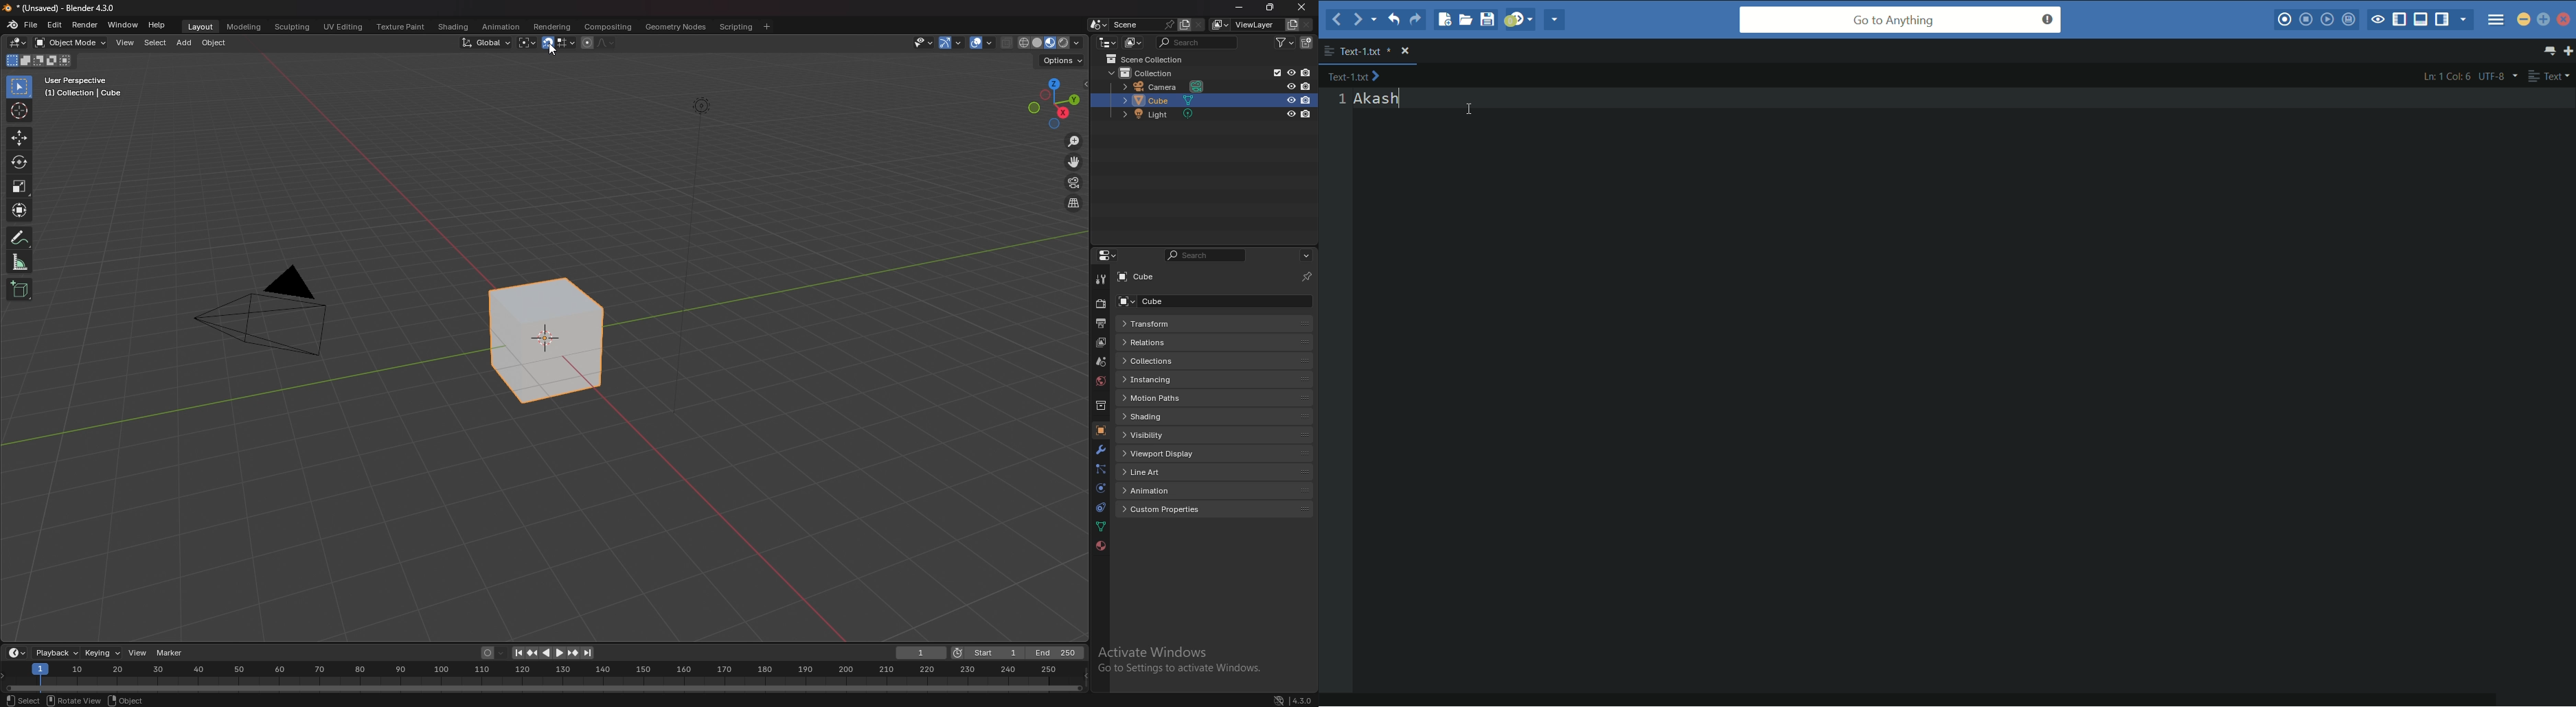  Describe the element at coordinates (1271, 7) in the screenshot. I see `resize` at that location.